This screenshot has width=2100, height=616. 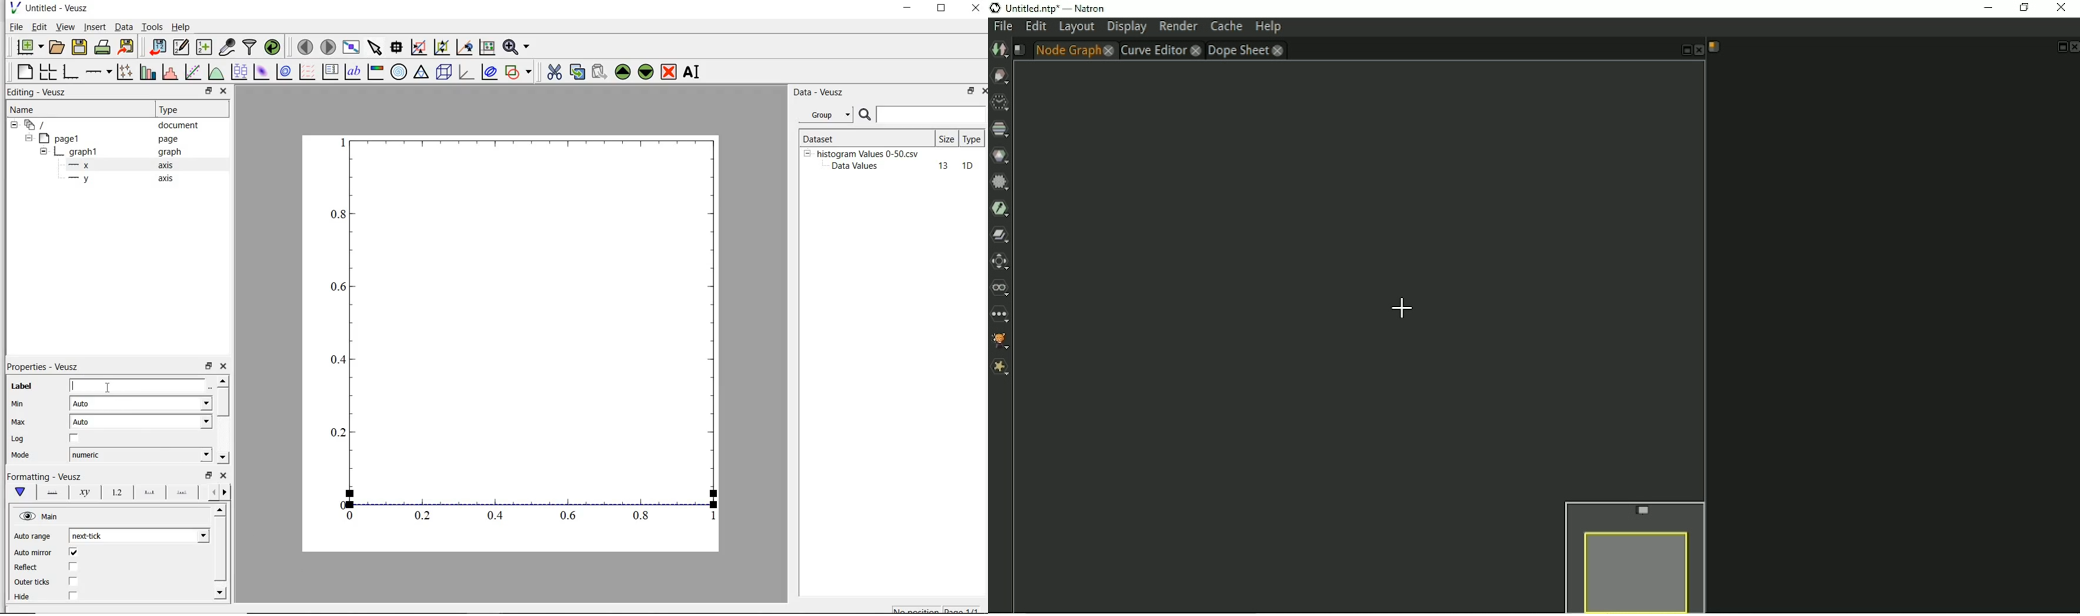 What do you see at coordinates (622, 72) in the screenshot?
I see `move up the selected widget` at bounding box center [622, 72].